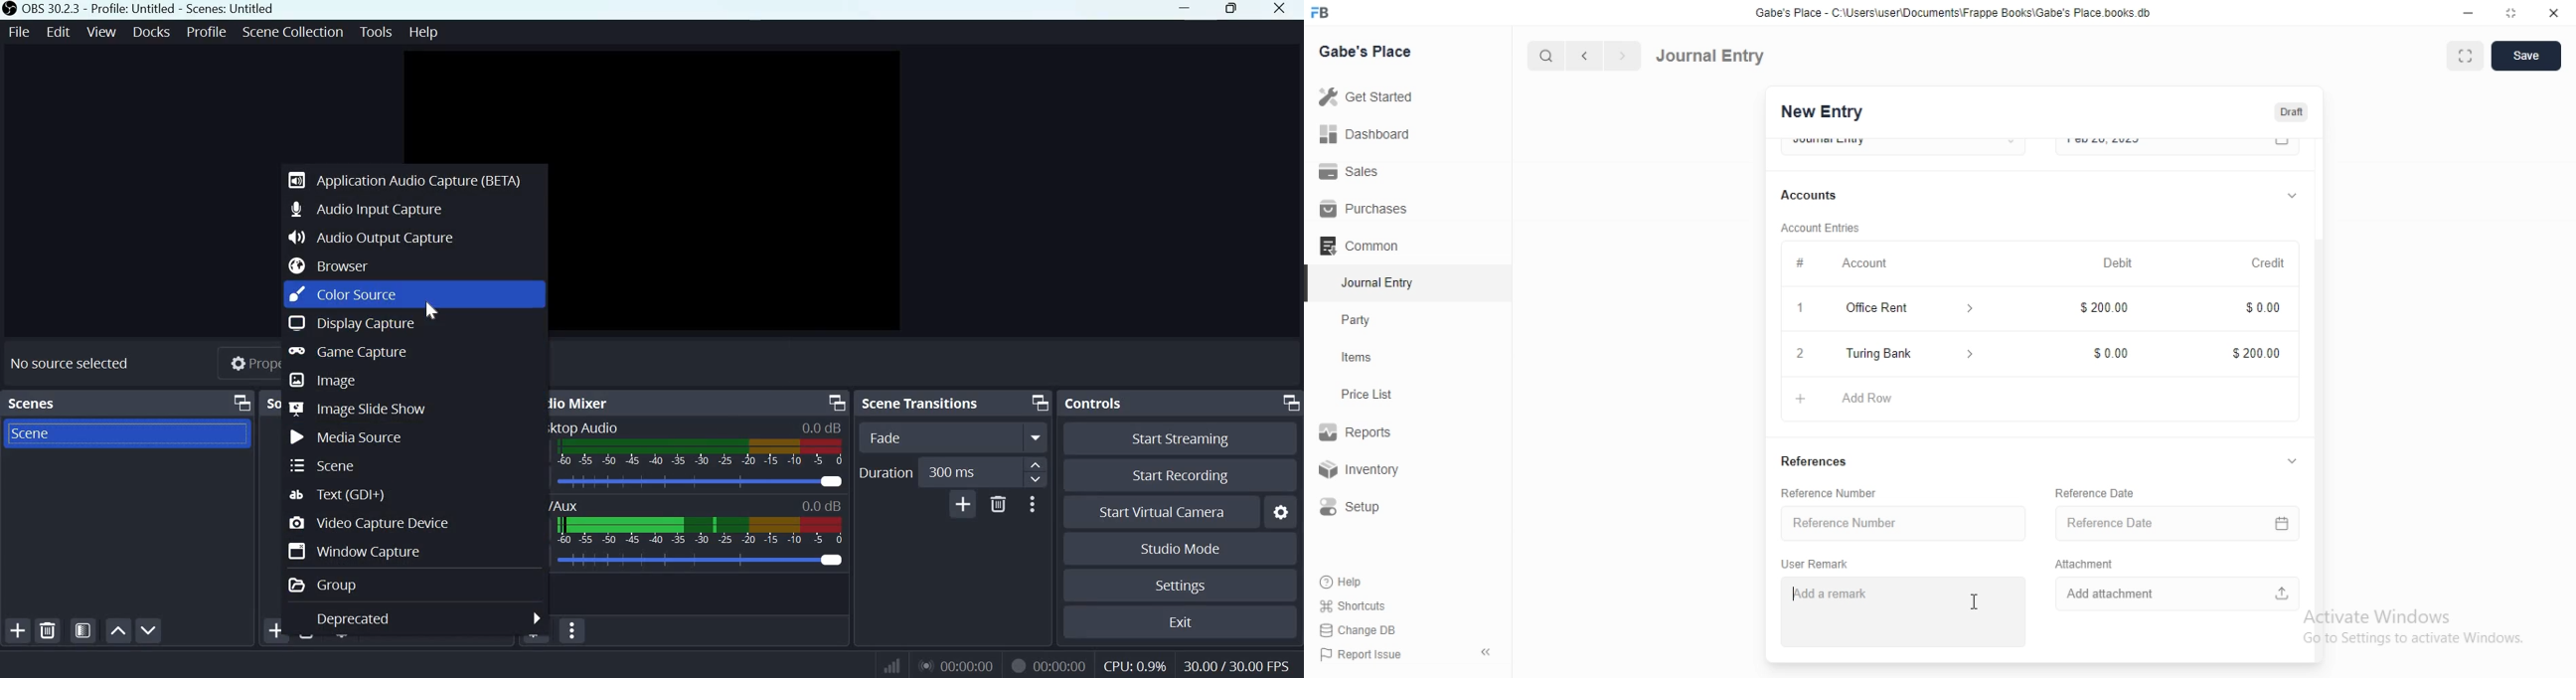 This screenshot has height=700, width=2576. What do you see at coordinates (535, 618) in the screenshot?
I see `more` at bounding box center [535, 618].